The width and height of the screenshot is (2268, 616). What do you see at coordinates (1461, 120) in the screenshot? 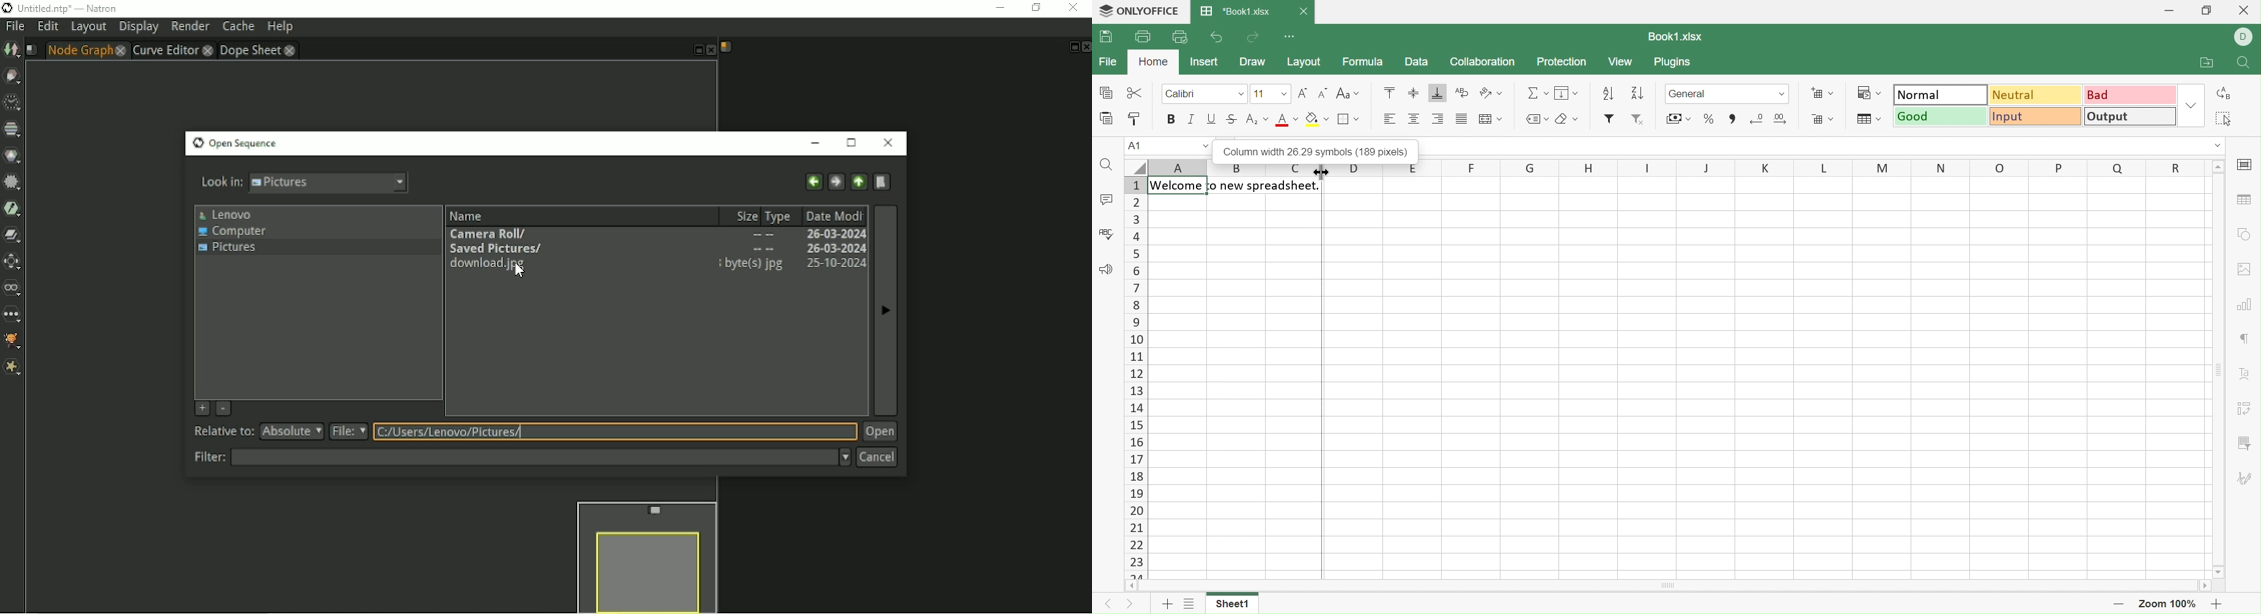
I see `Justified` at bounding box center [1461, 120].